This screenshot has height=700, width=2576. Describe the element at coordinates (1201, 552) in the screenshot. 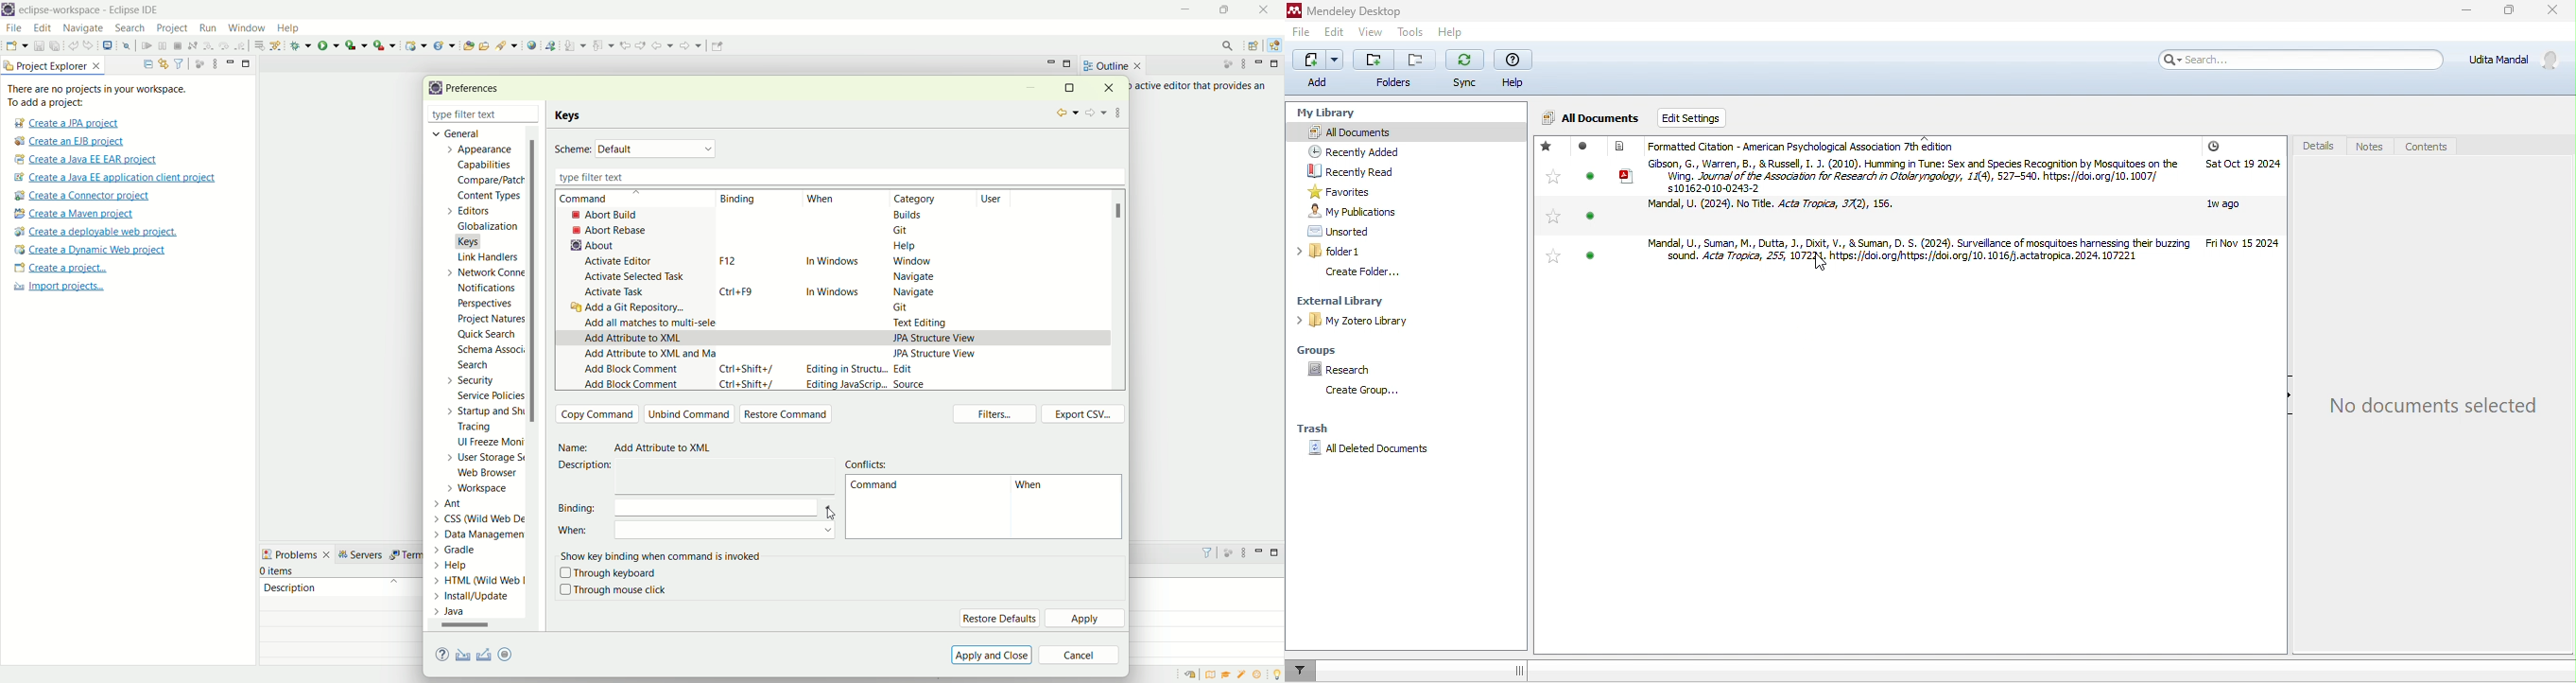

I see `filter` at that location.